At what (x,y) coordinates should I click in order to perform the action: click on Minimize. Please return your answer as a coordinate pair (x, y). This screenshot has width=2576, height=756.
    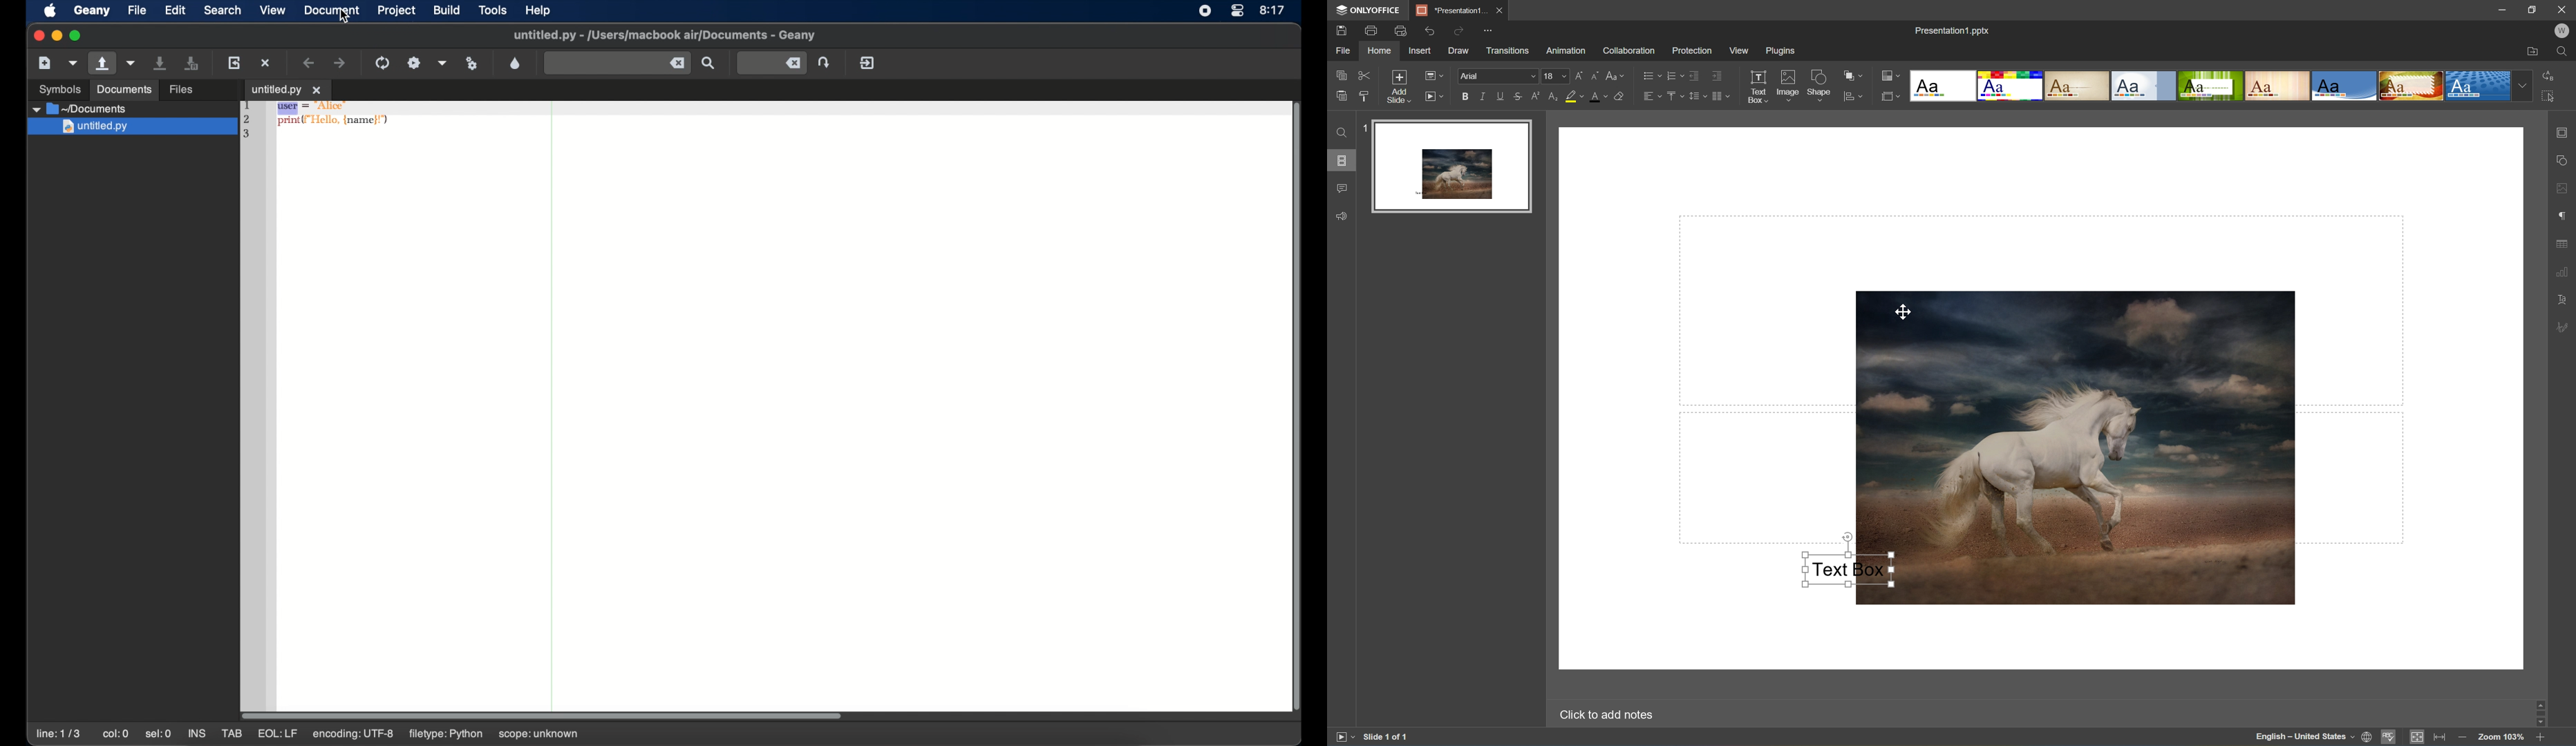
    Looking at the image, I should click on (2496, 9).